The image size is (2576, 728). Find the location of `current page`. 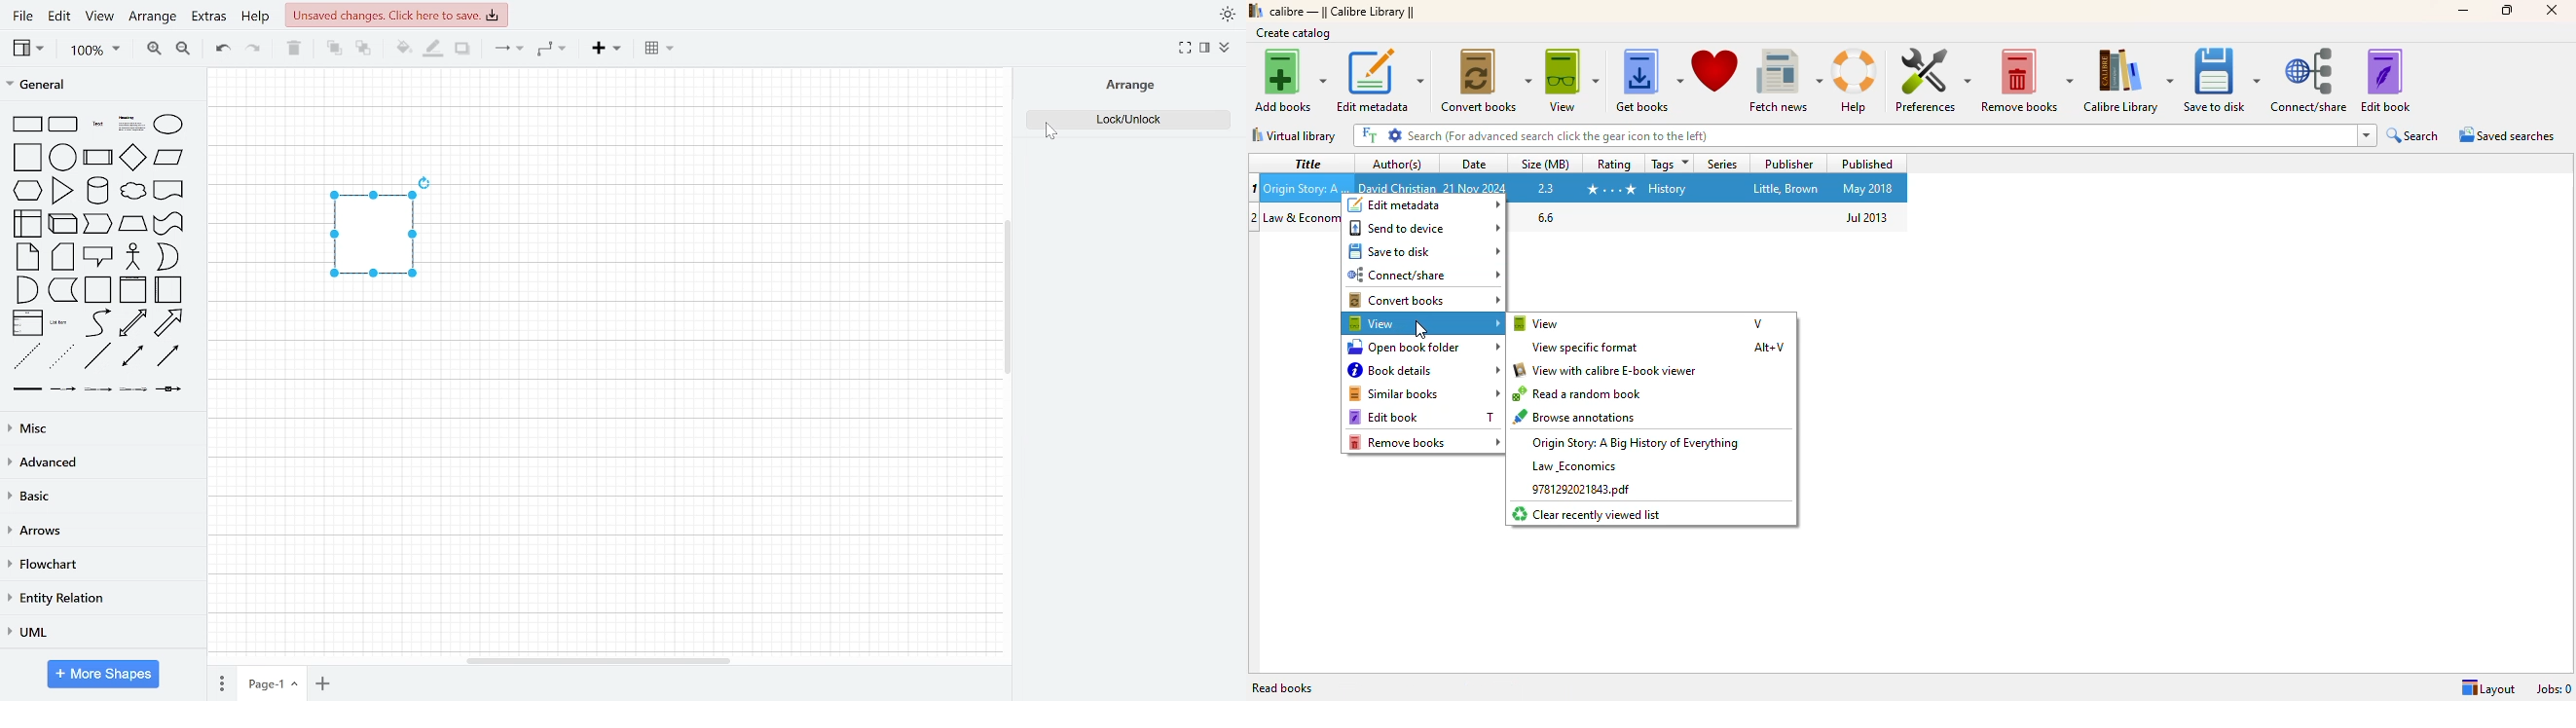

current page is located at coordinates (270, 681).